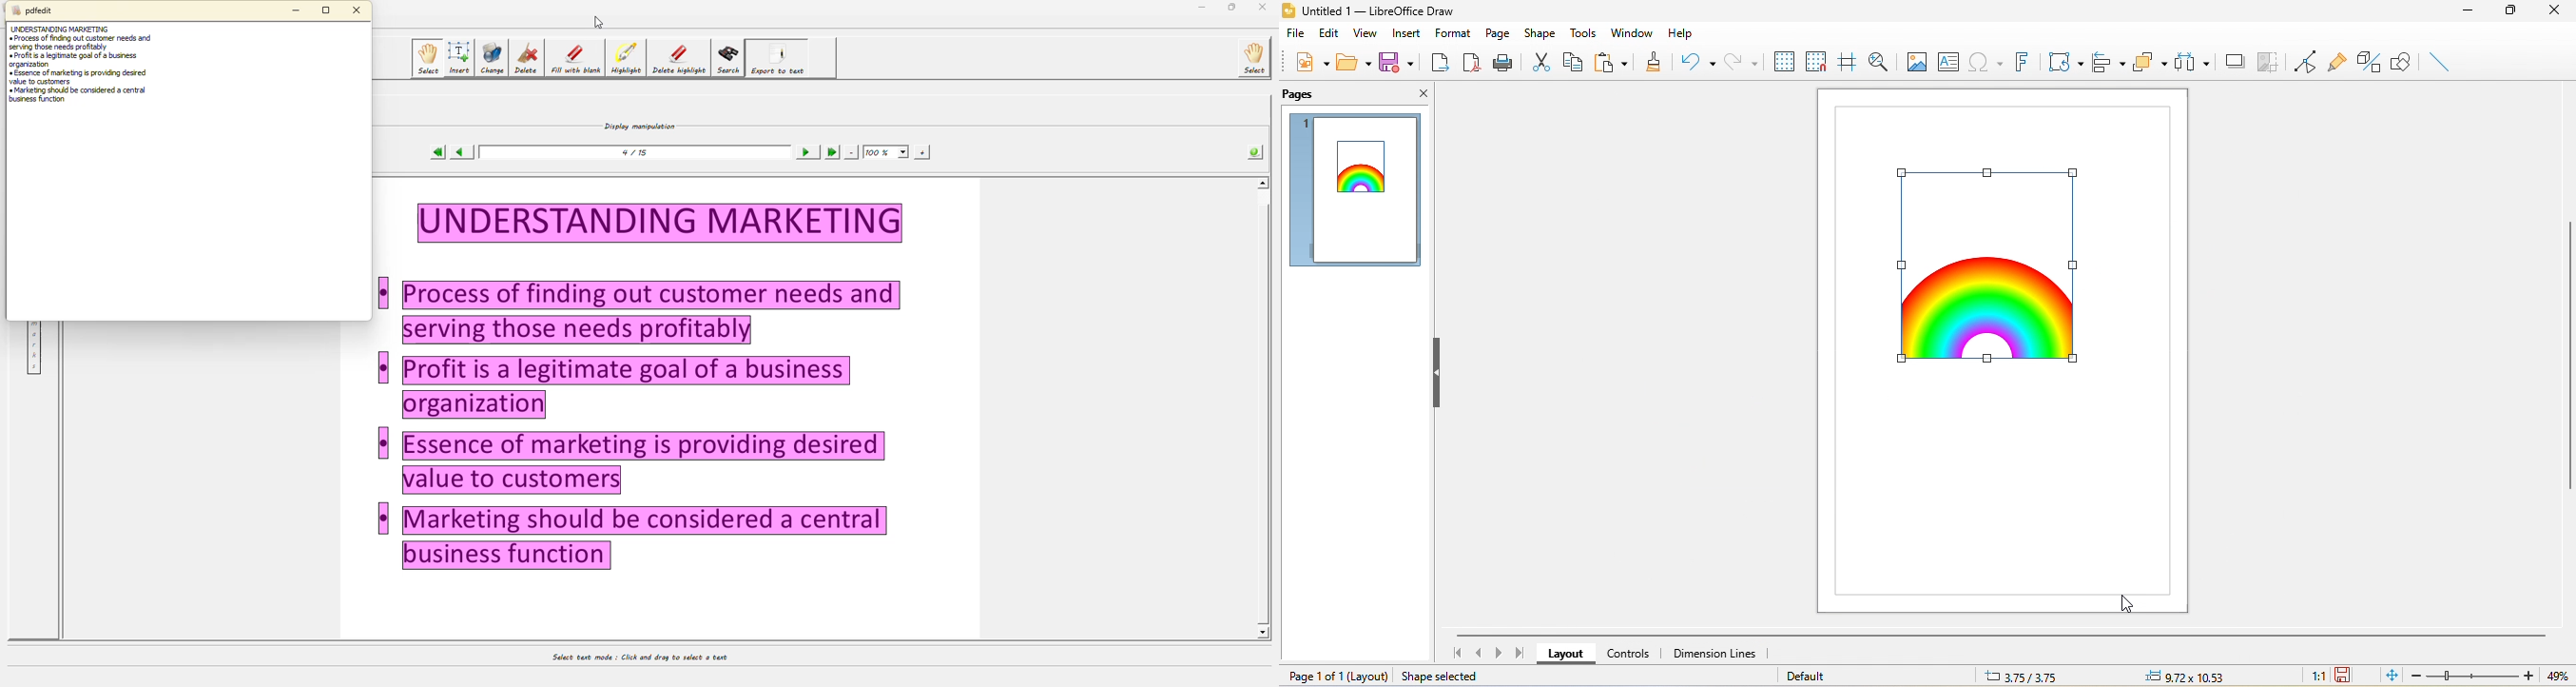 Image resolution: width=2576 pixels, height=700 pixels. I want to click on next page, so click(1499, 655).